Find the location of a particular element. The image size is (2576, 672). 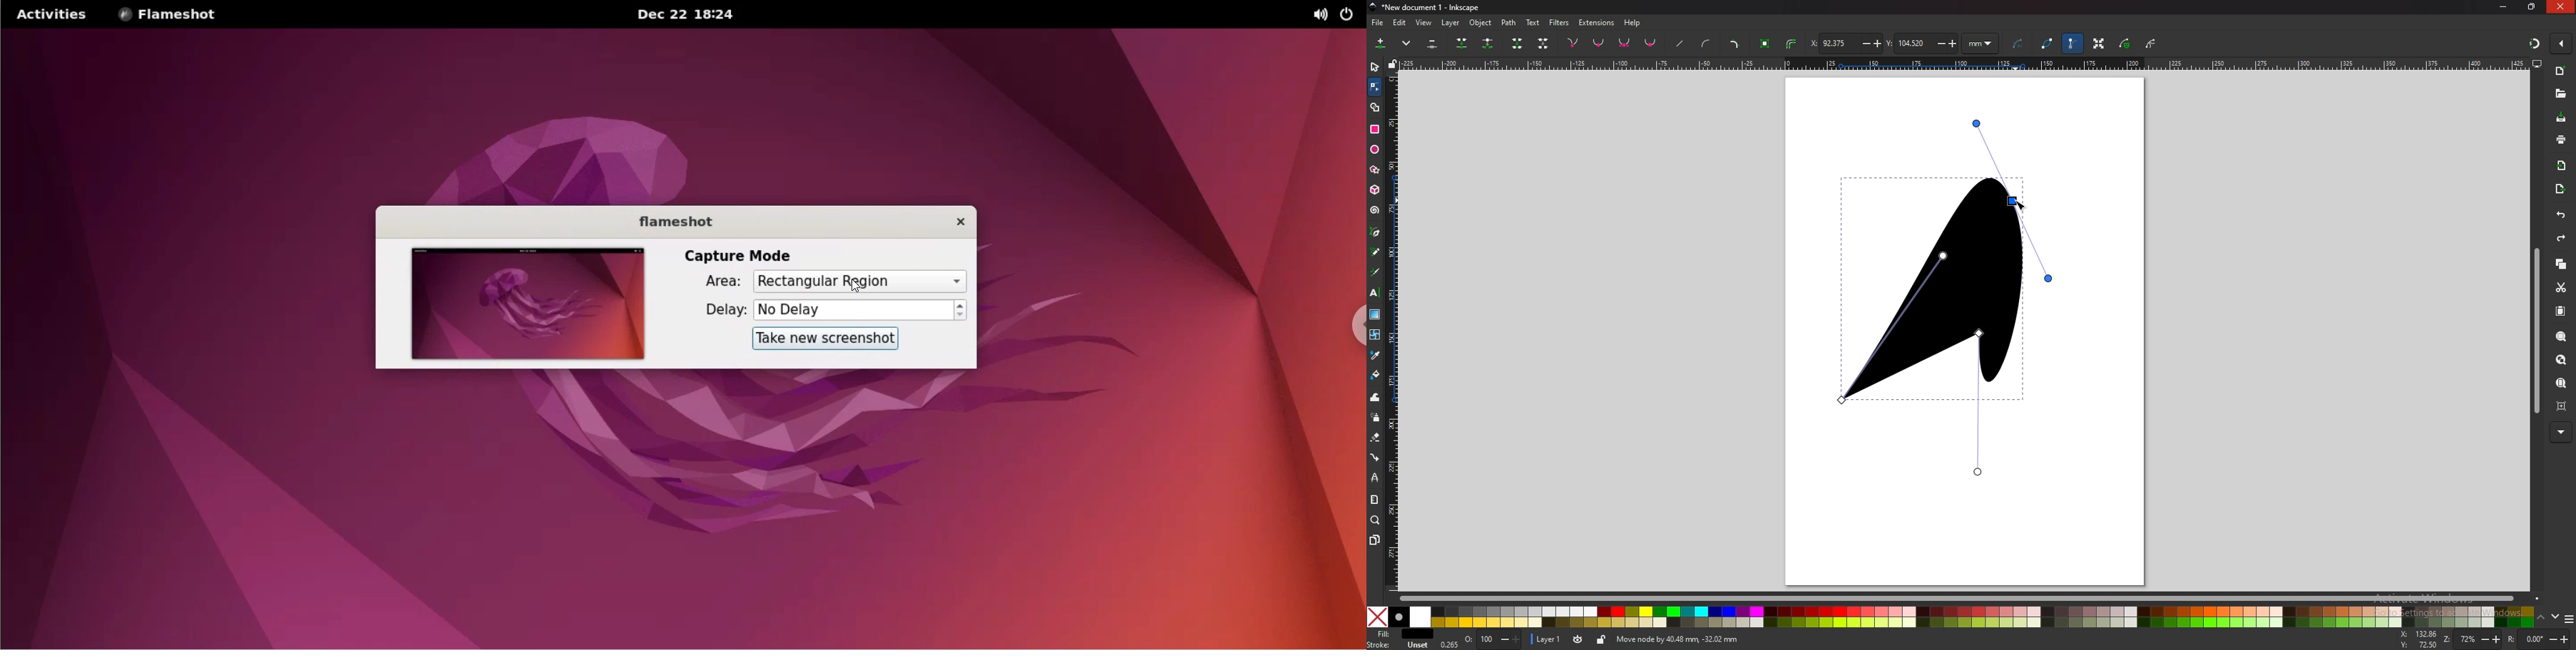

y coordinate is located at coordinates (1922, 42).